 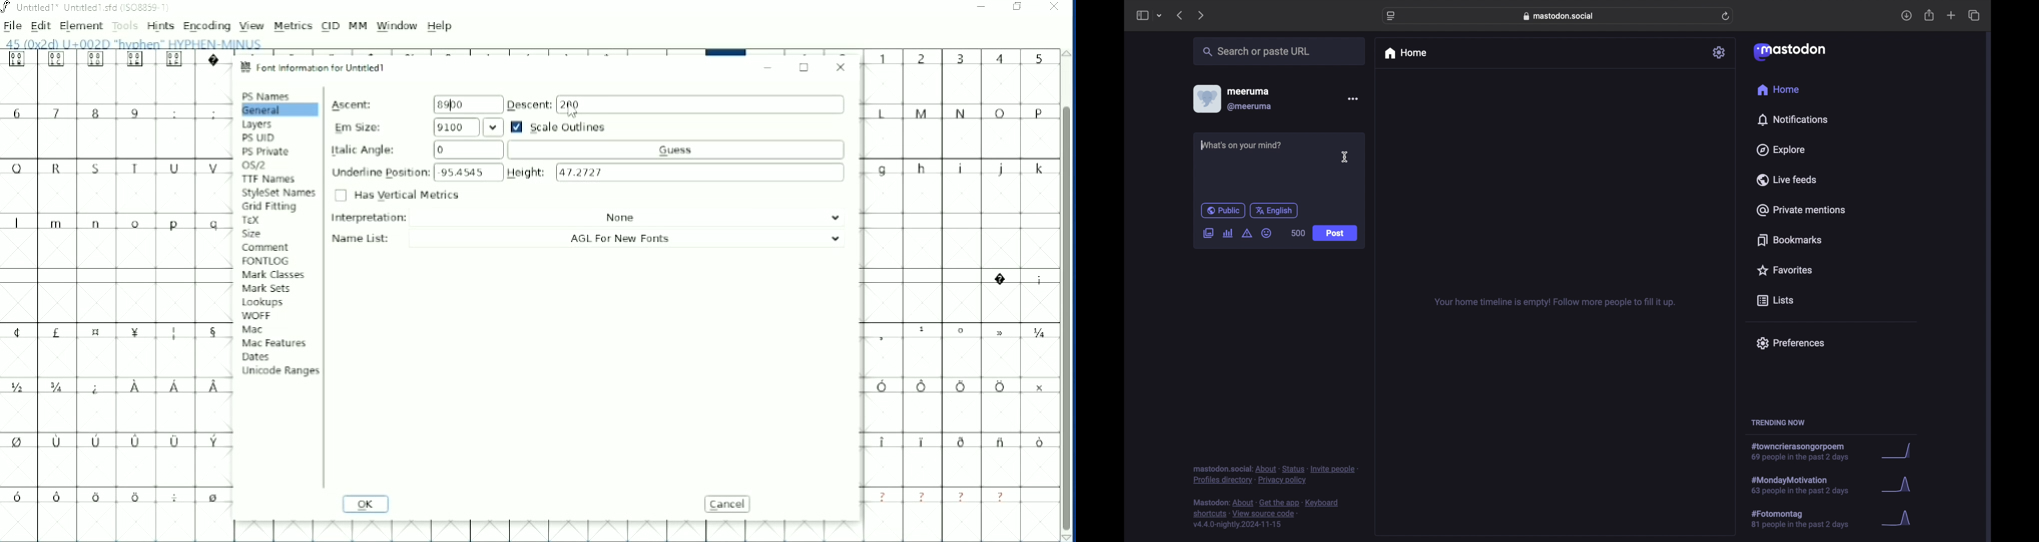 I want to click on bookmarks, so click(x=1790, y=240).